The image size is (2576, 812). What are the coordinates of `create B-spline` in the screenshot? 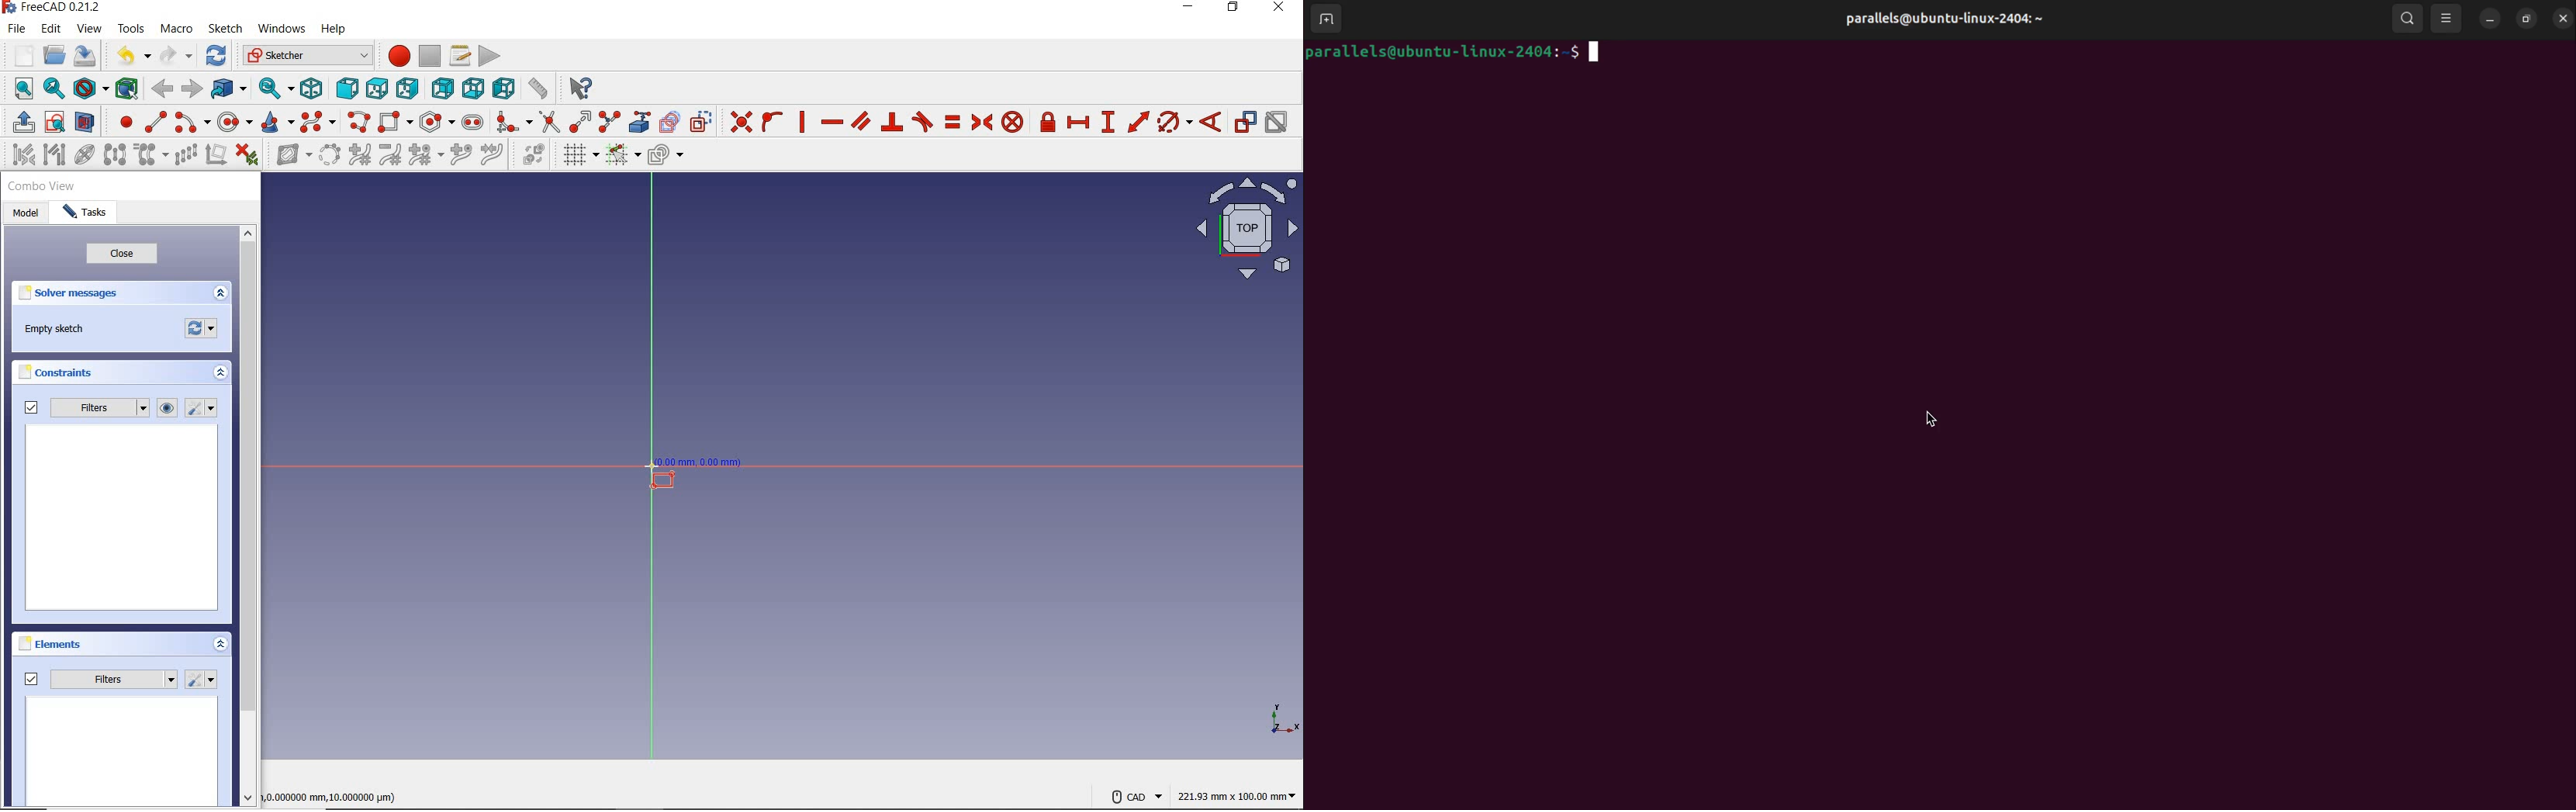 It's located at (318, 123).